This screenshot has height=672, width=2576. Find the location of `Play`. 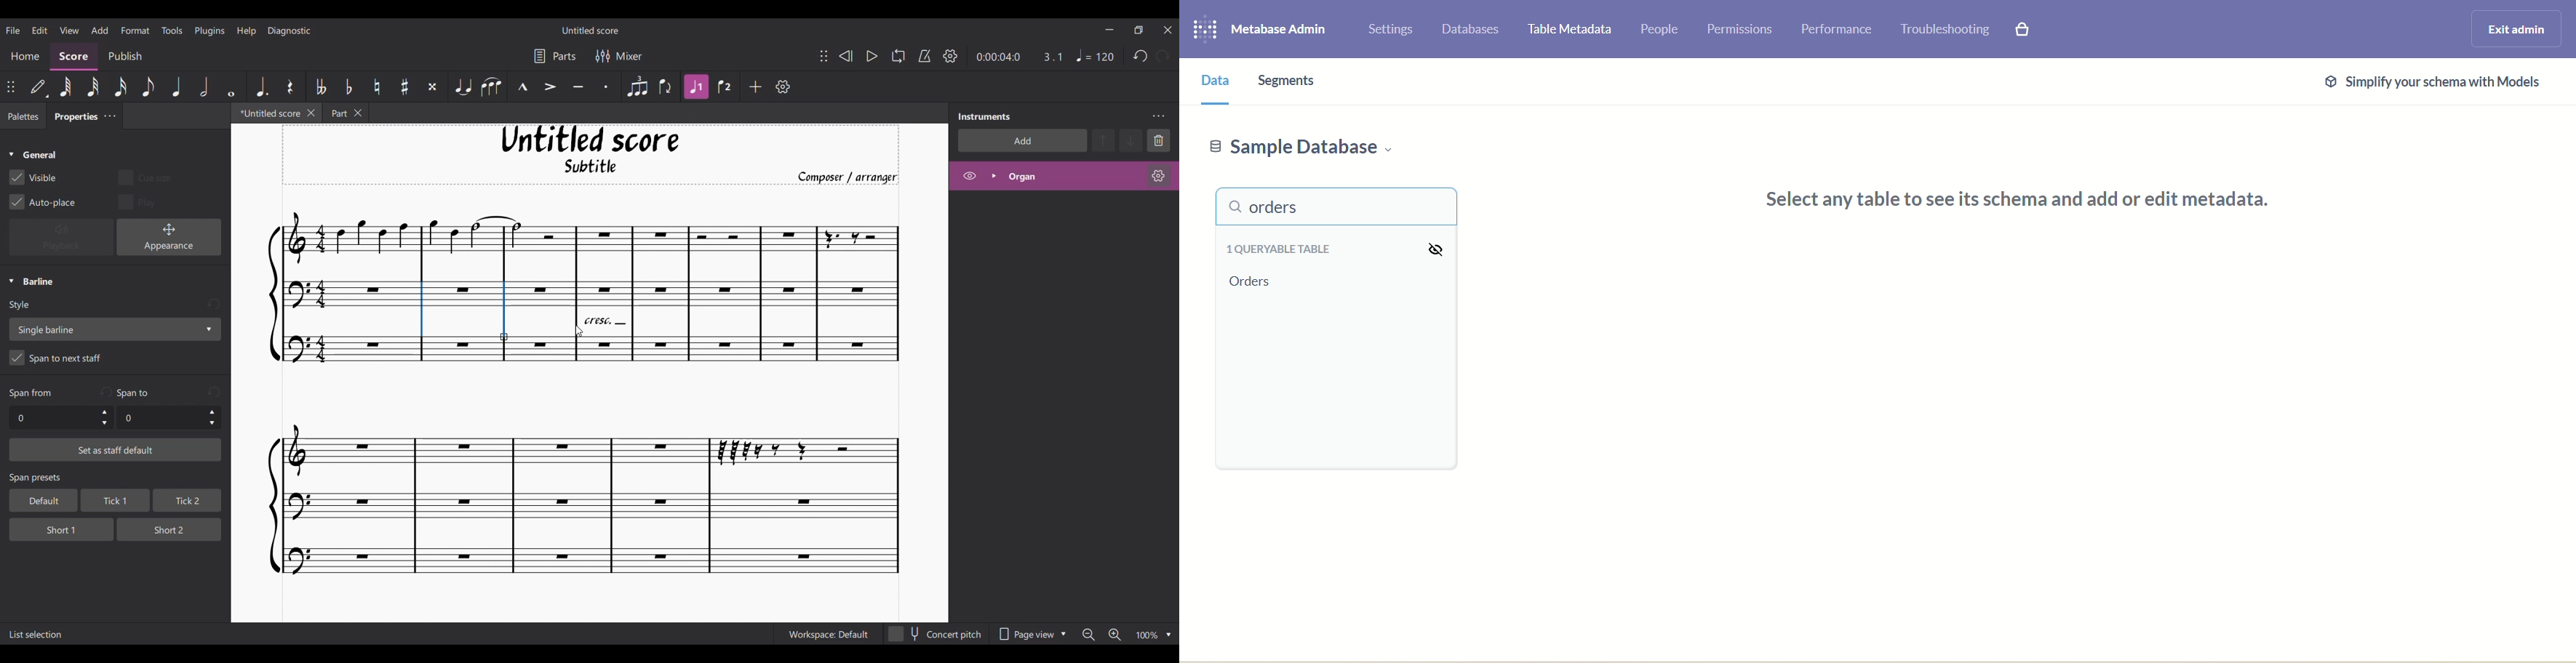

Play is located at coordinates (872, 56).